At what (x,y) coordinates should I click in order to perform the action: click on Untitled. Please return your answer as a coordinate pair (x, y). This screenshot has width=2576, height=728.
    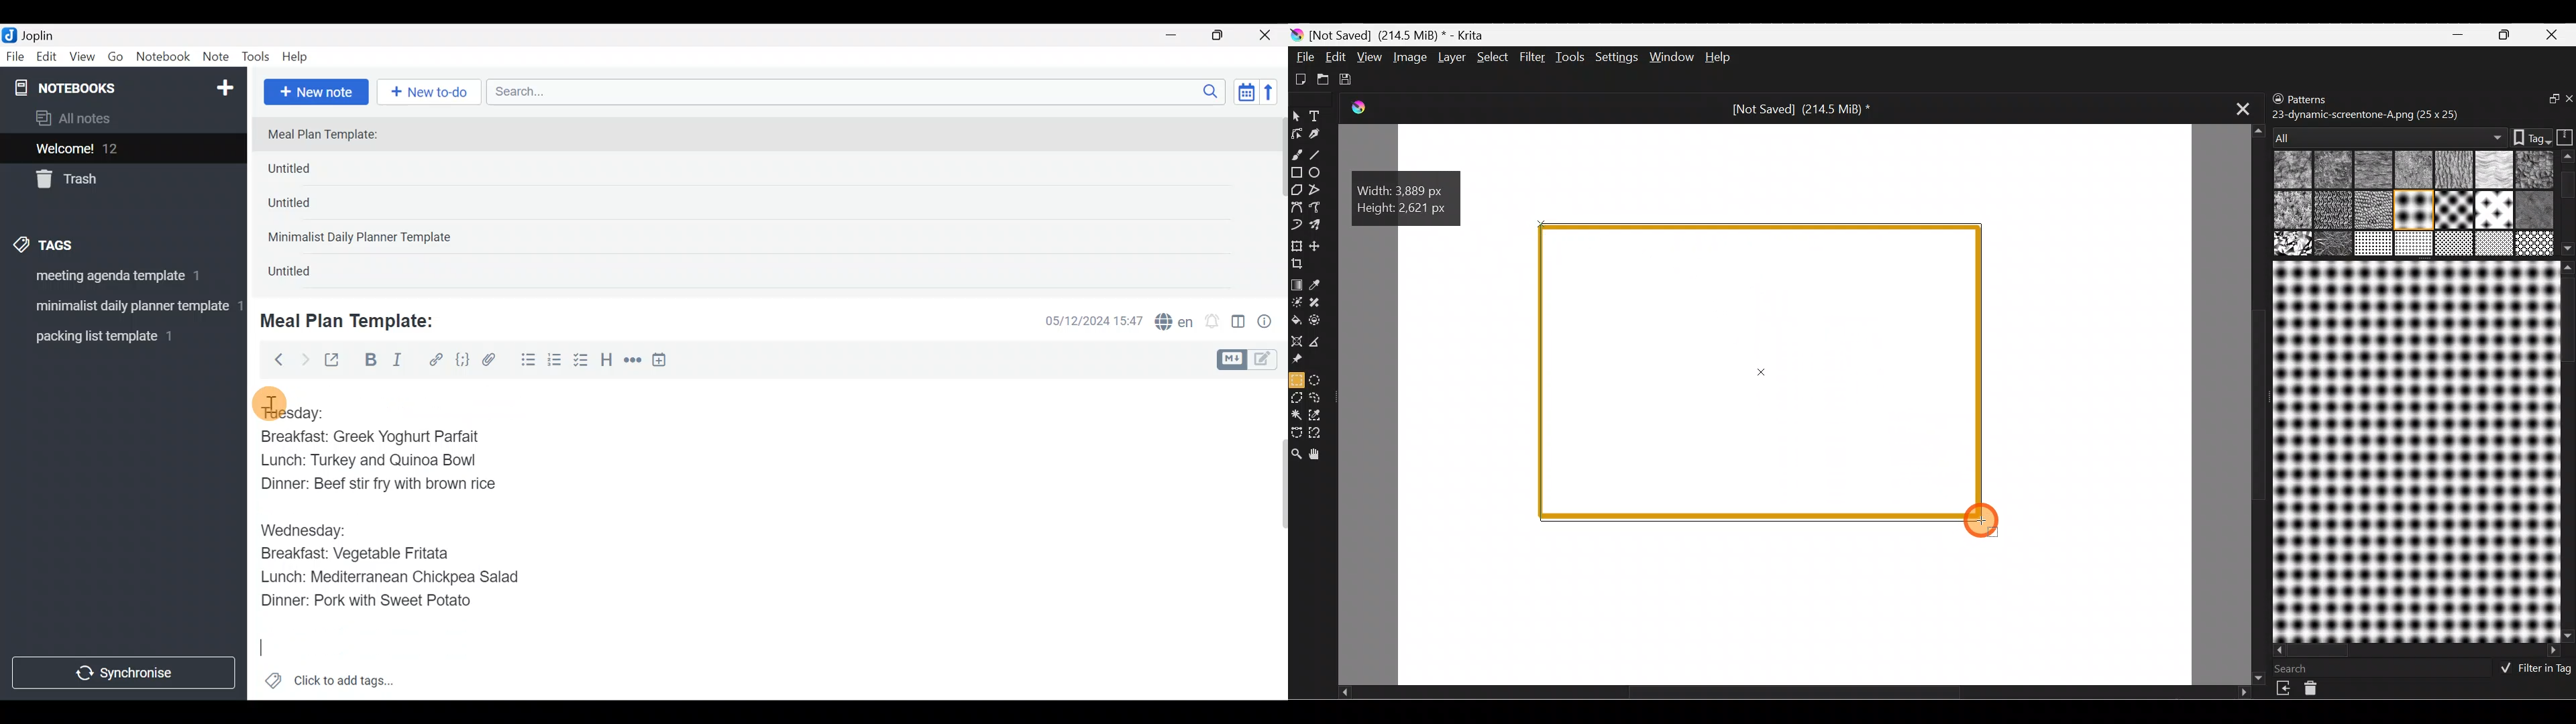
    Looking at the image, I should click on (311, 172).